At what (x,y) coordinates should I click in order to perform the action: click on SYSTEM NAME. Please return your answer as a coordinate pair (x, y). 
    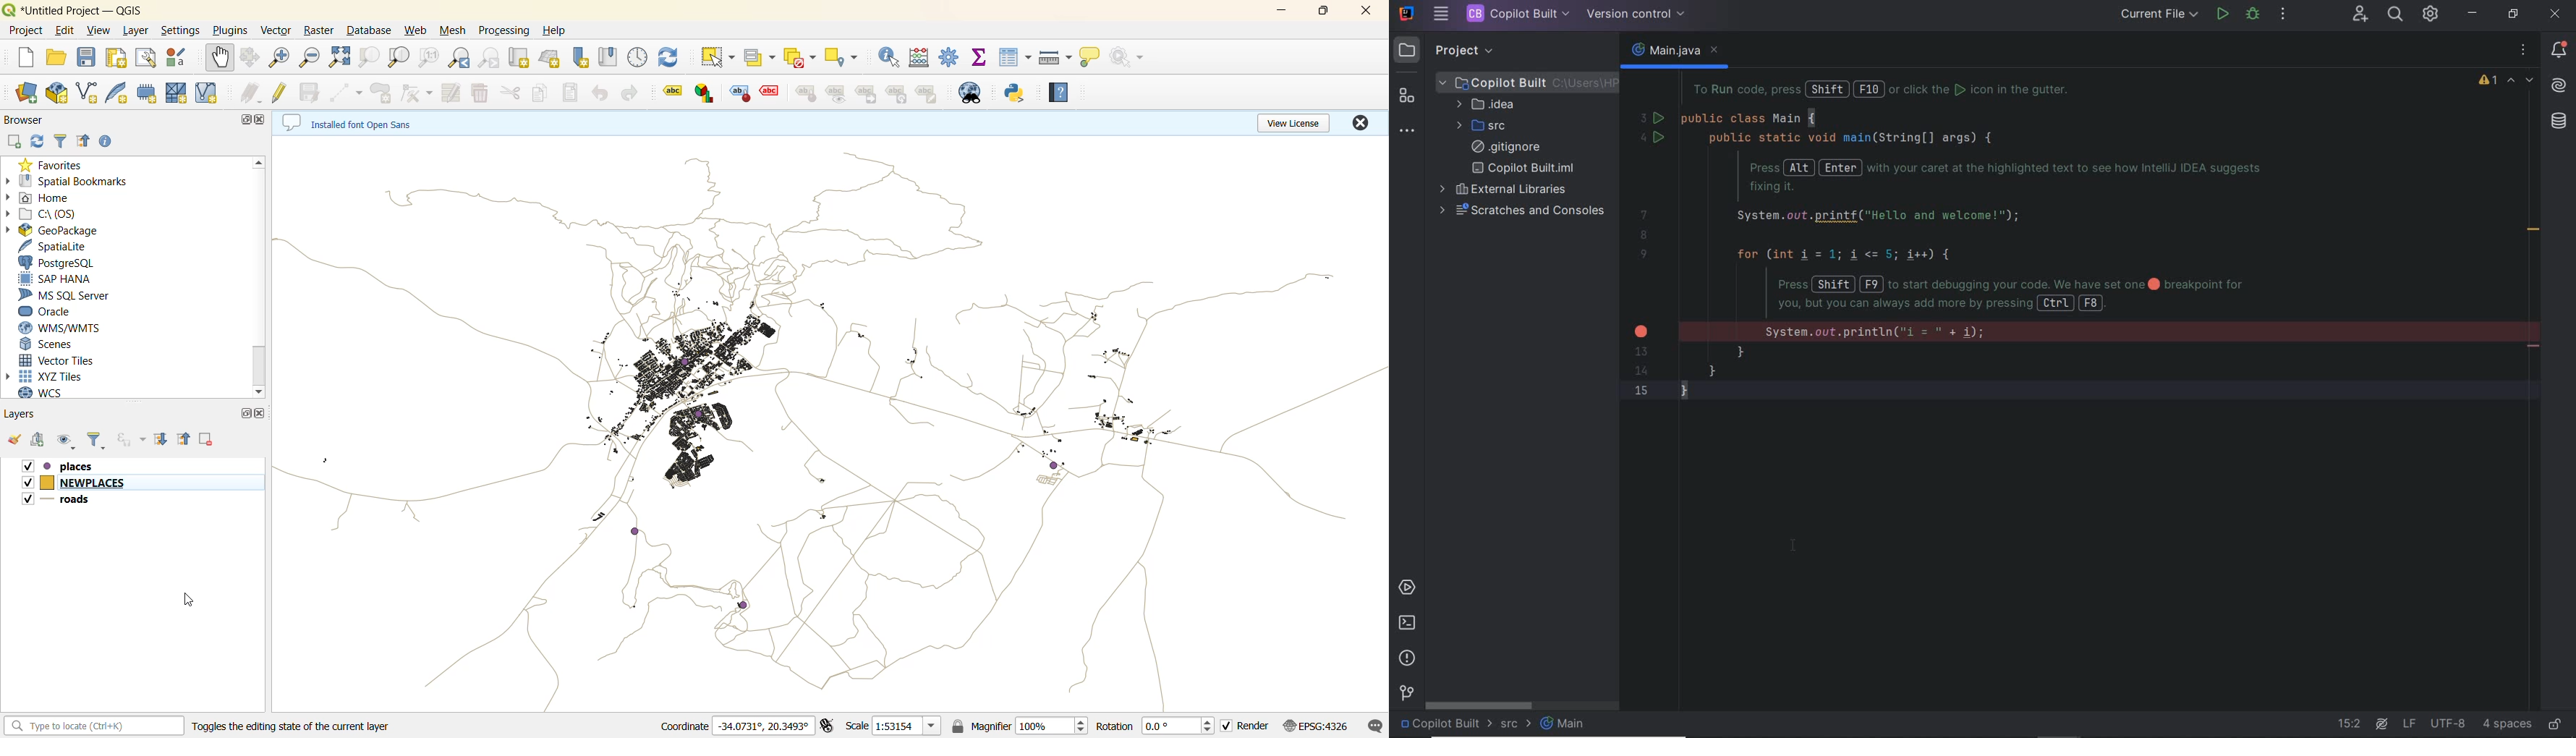
    Looking at the image, I should click on (1405, 14).